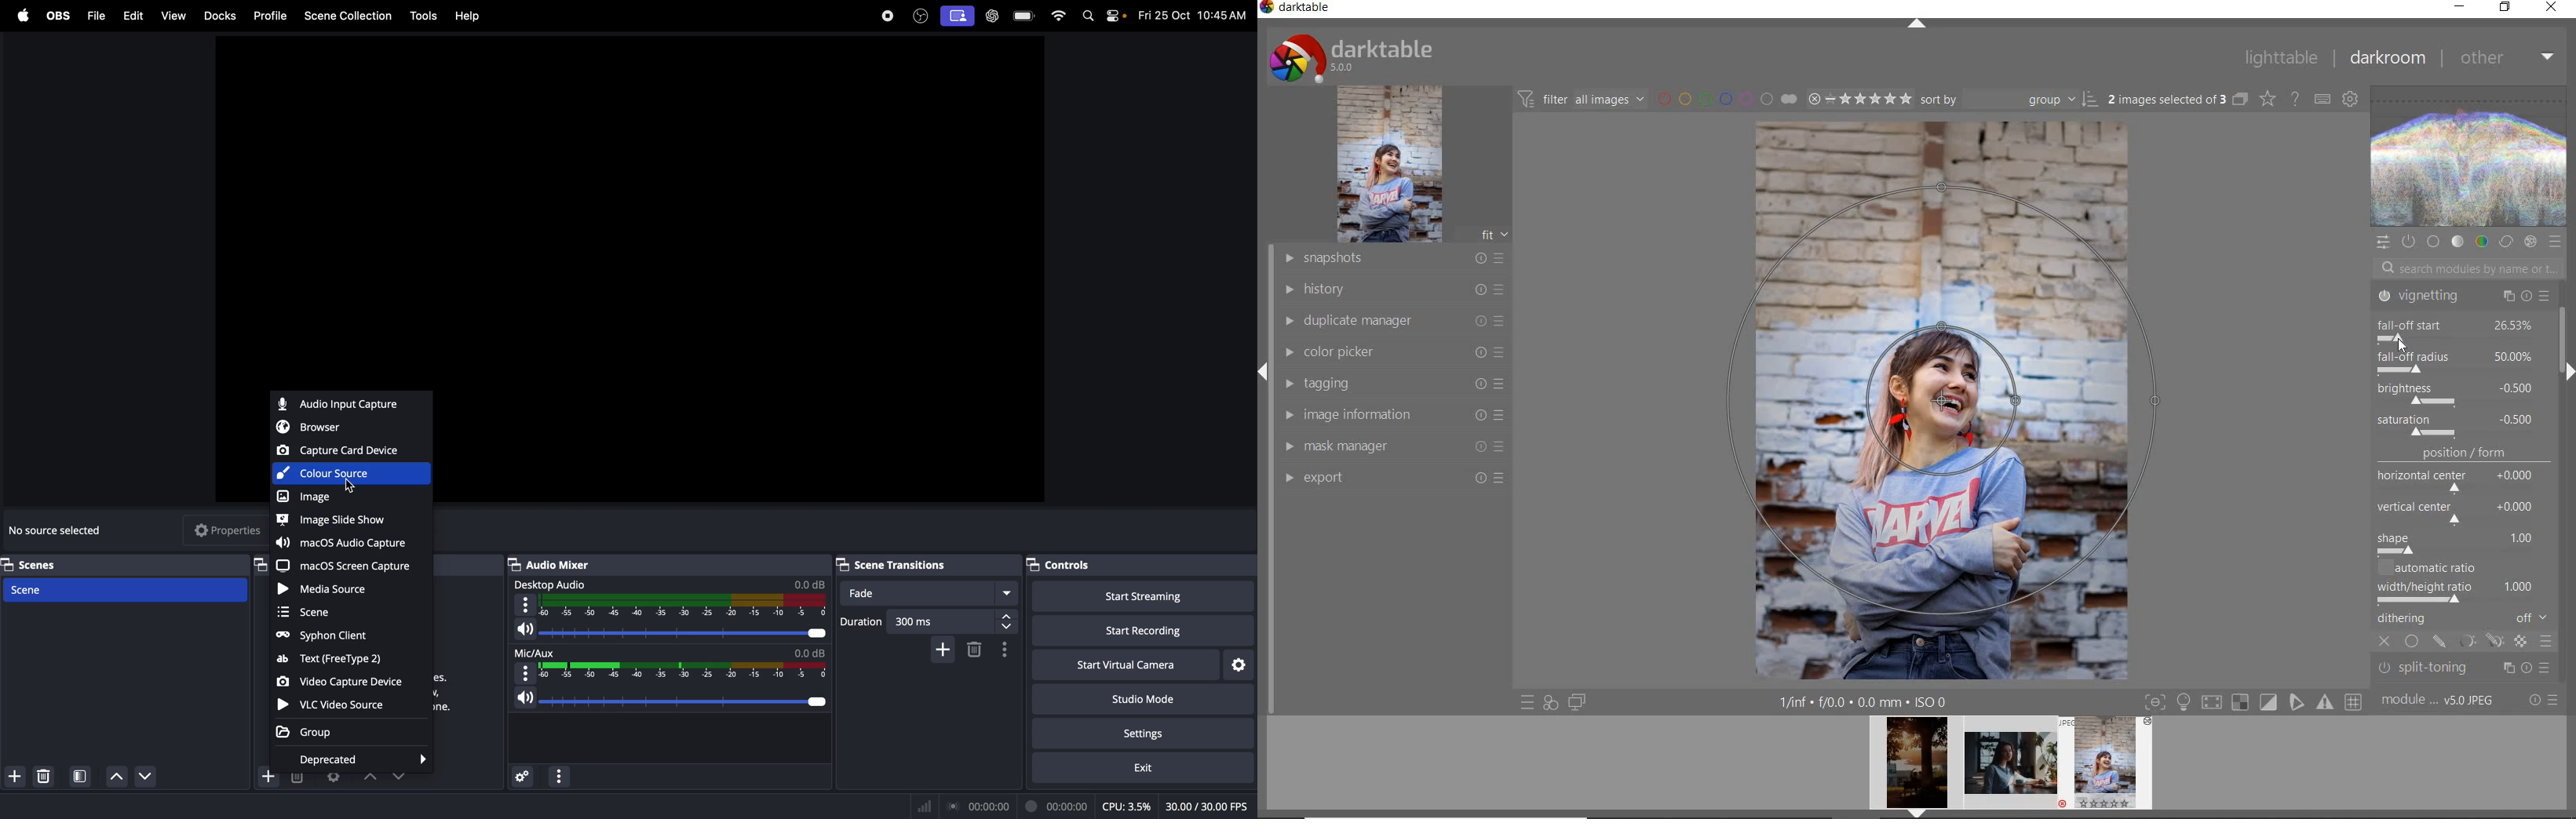 The width and height of the screenshot is (2576, 840). Describe the element at coordinates (1393, 445) in the screenshot. I see `mask manager` at that location.